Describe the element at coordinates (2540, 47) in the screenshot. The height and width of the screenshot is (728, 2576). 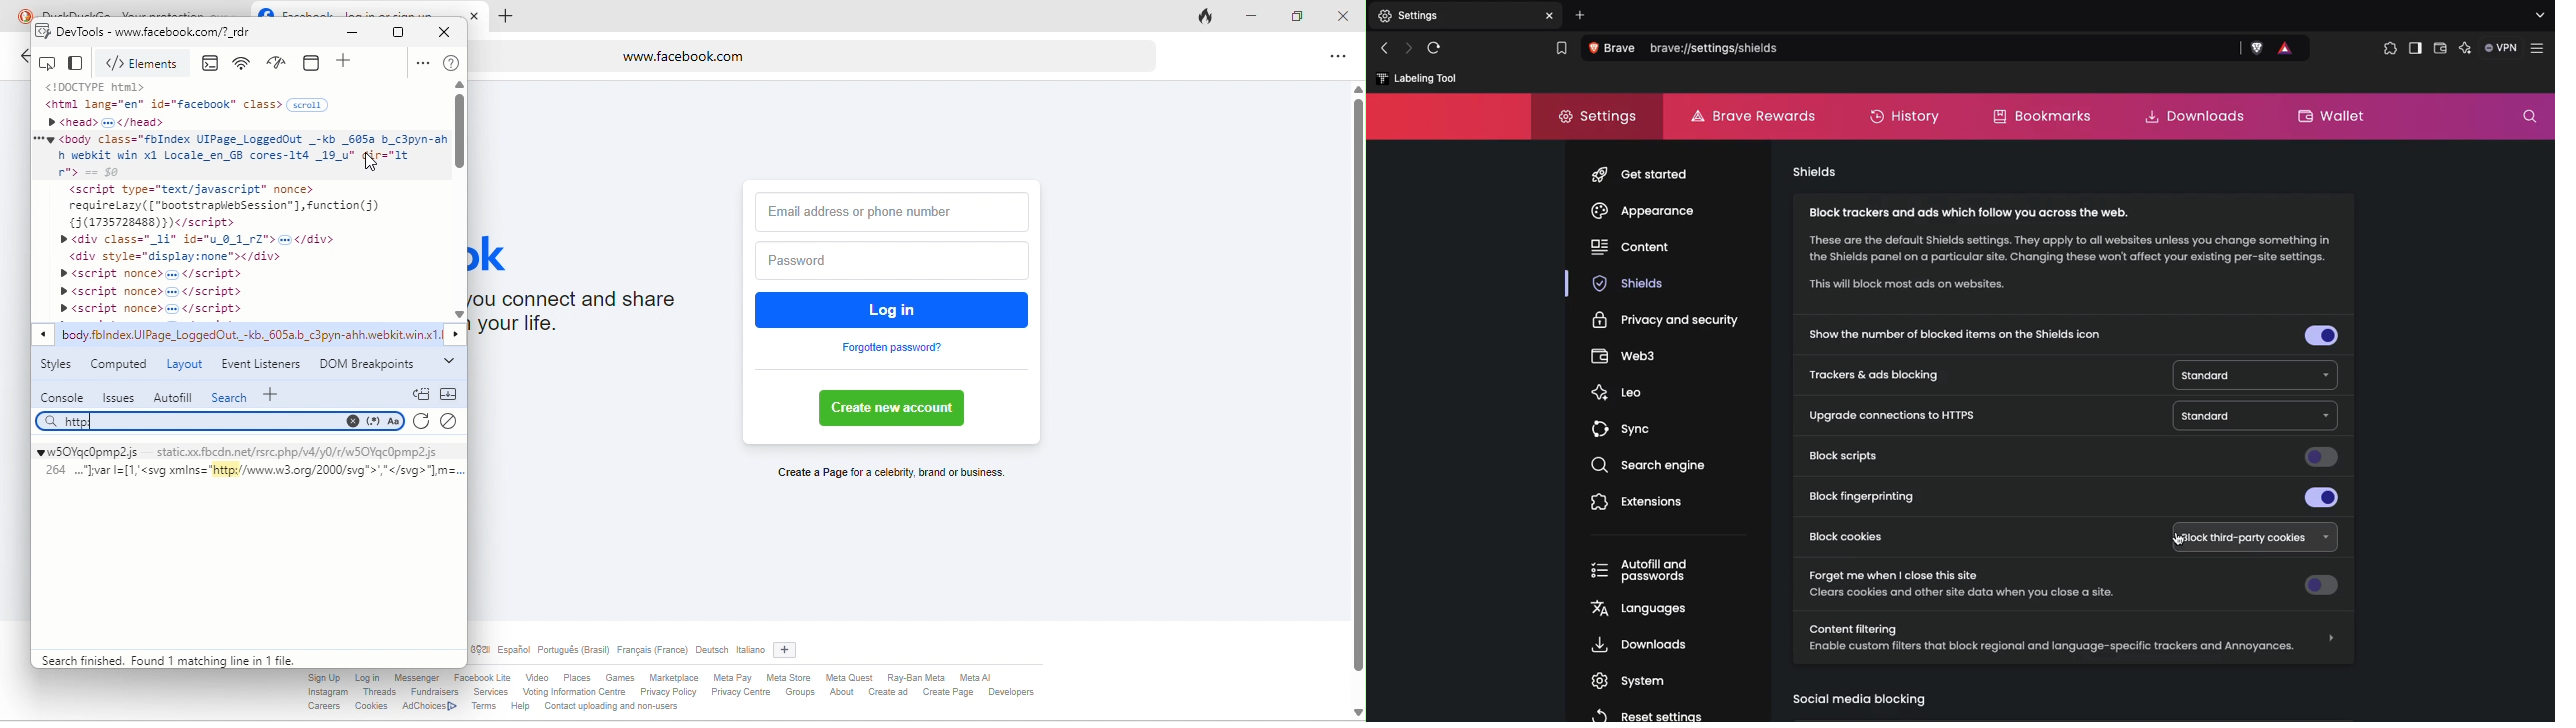
I see `customize and control brave` at that location.